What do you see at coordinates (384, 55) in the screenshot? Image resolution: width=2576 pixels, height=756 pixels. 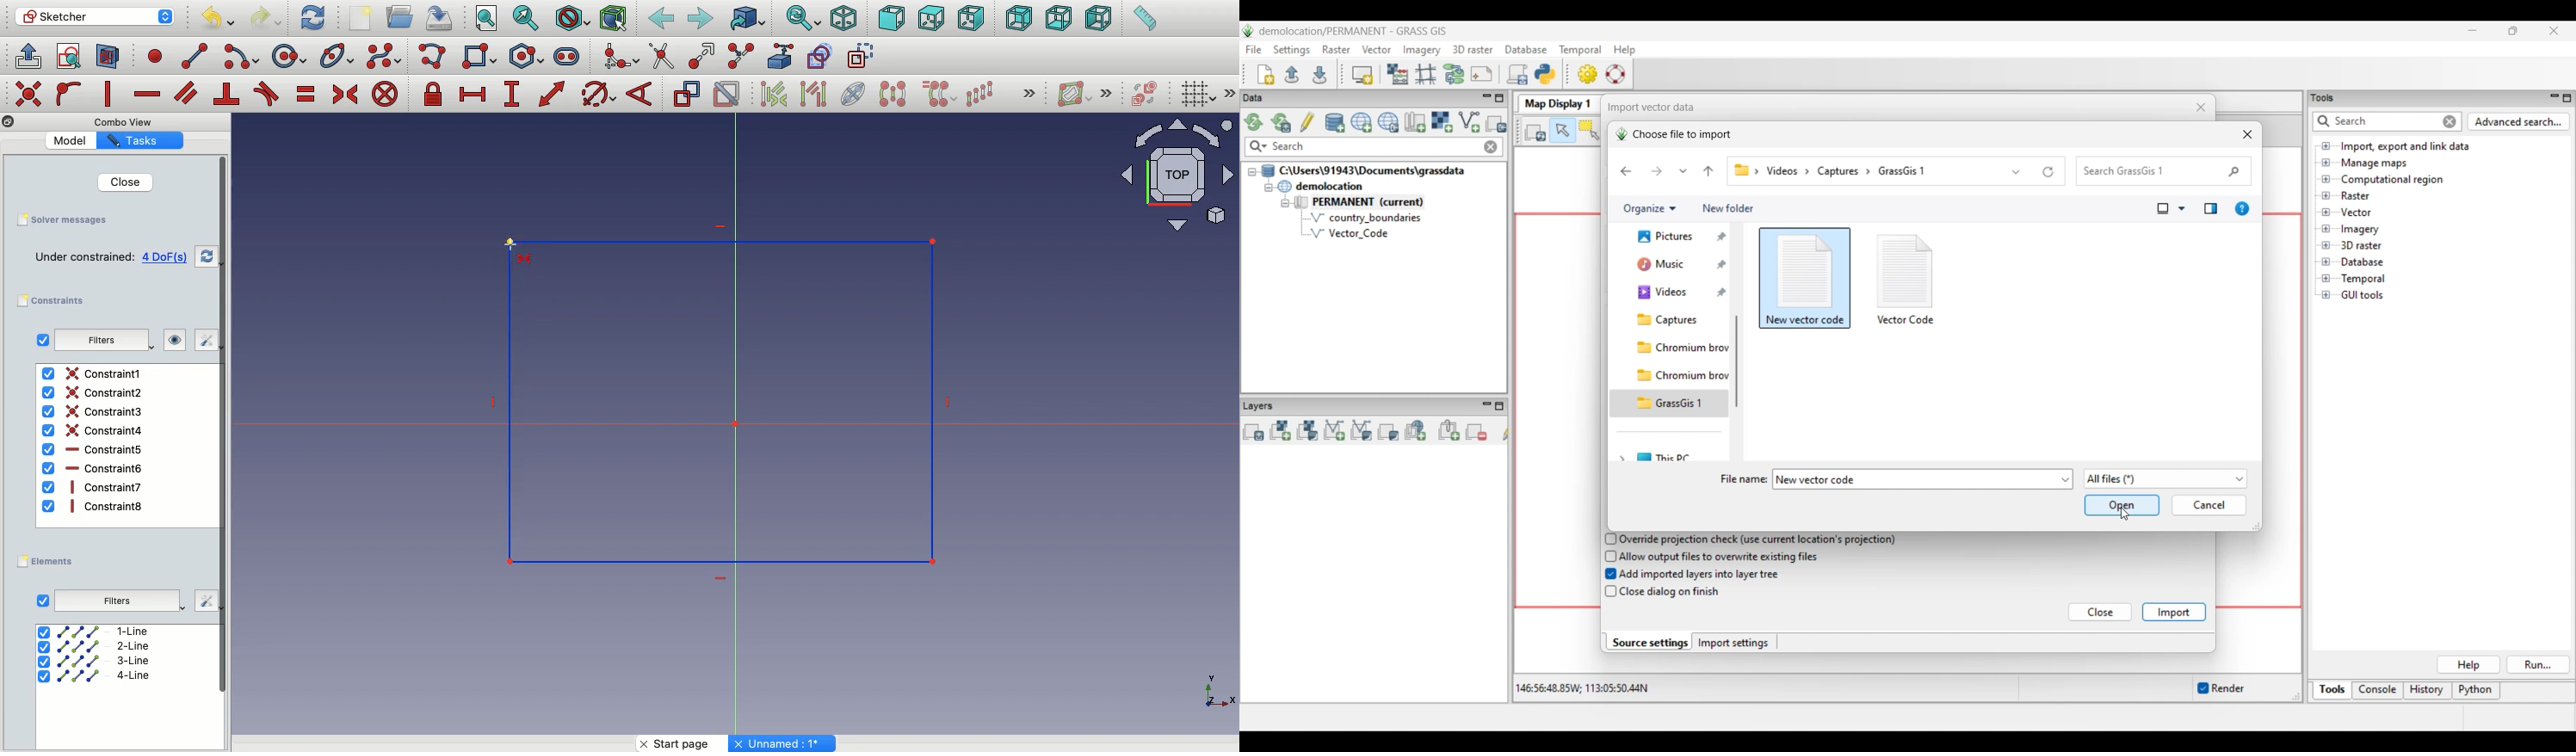 I see `Create B-spline` at bounding box center [384, 55].